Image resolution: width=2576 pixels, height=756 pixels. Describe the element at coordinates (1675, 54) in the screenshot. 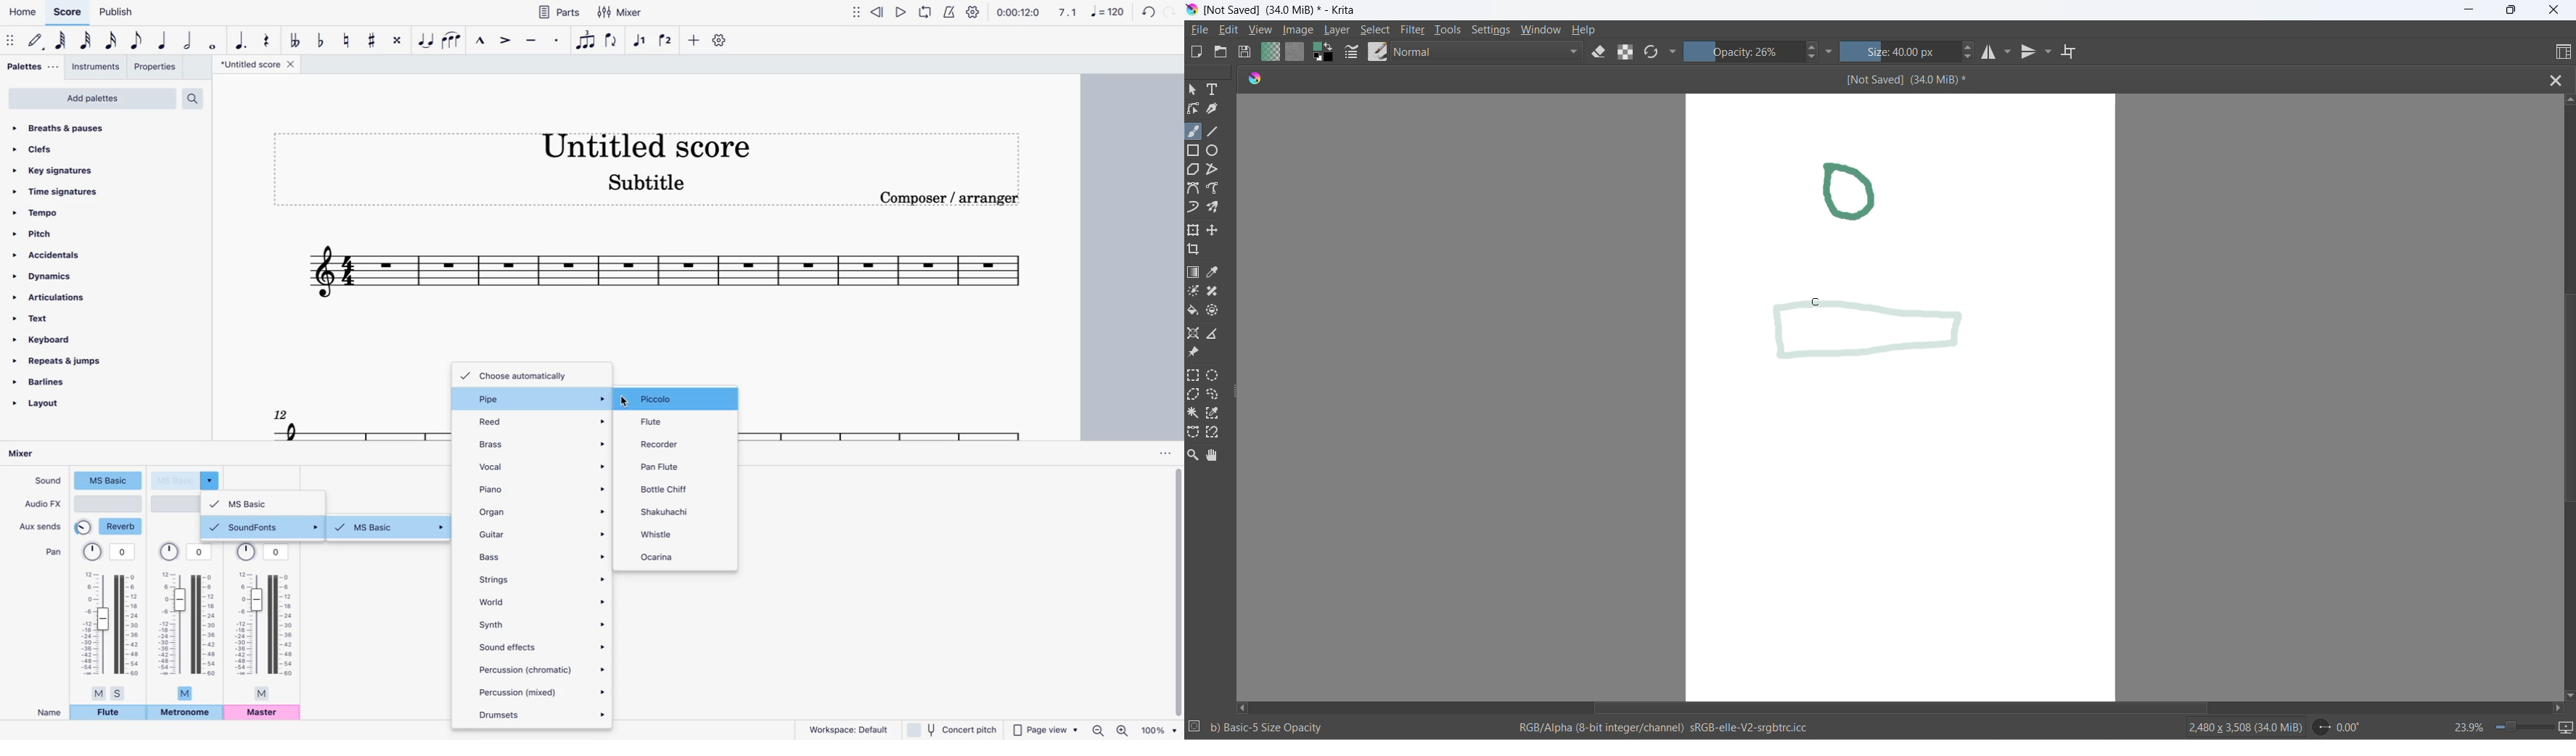

I see `more settings dropdown button` at that location.